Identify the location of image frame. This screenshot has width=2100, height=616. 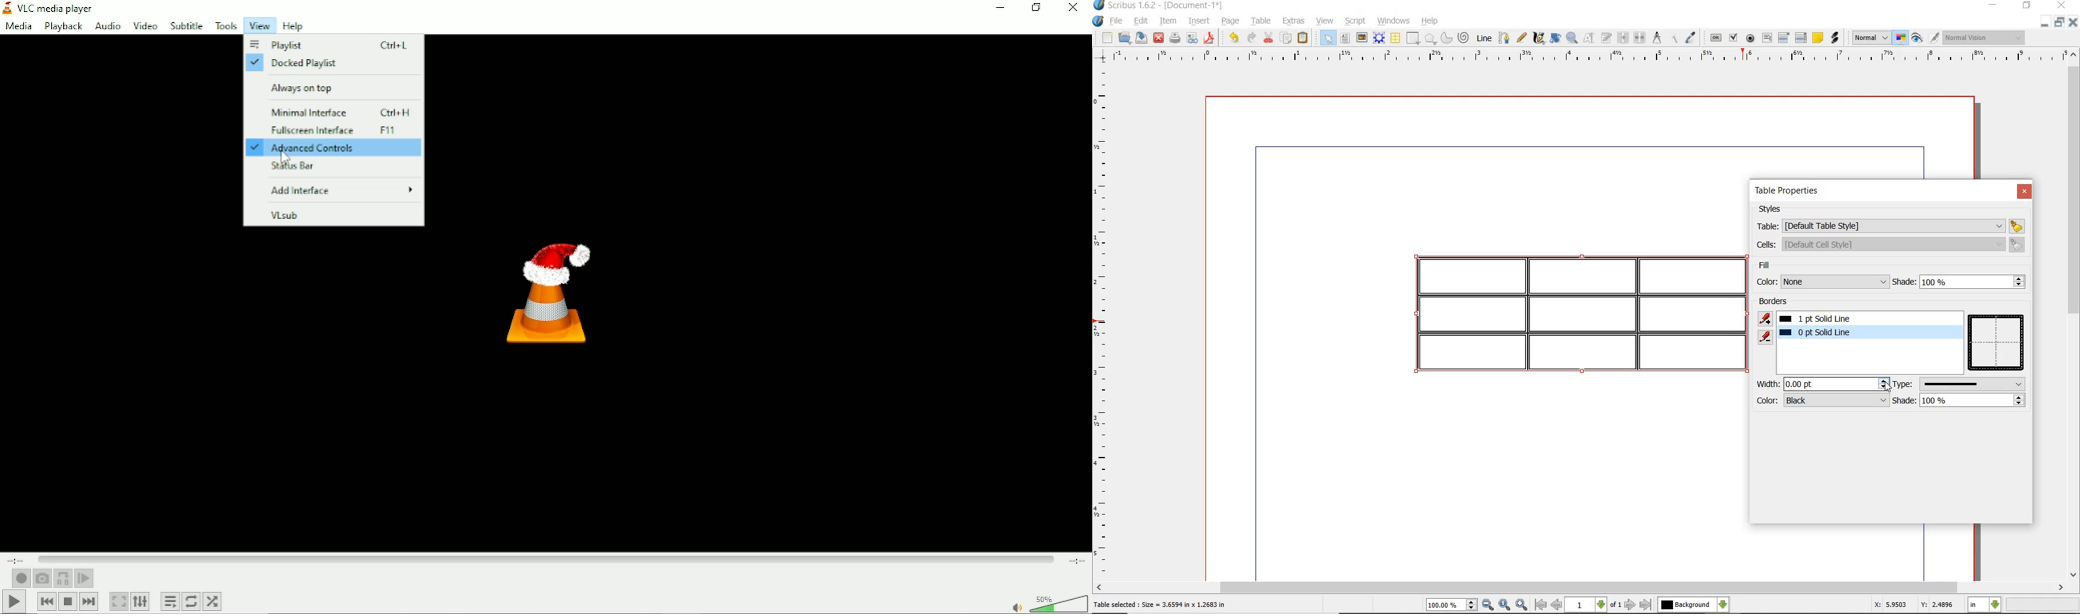
(1362, 38).